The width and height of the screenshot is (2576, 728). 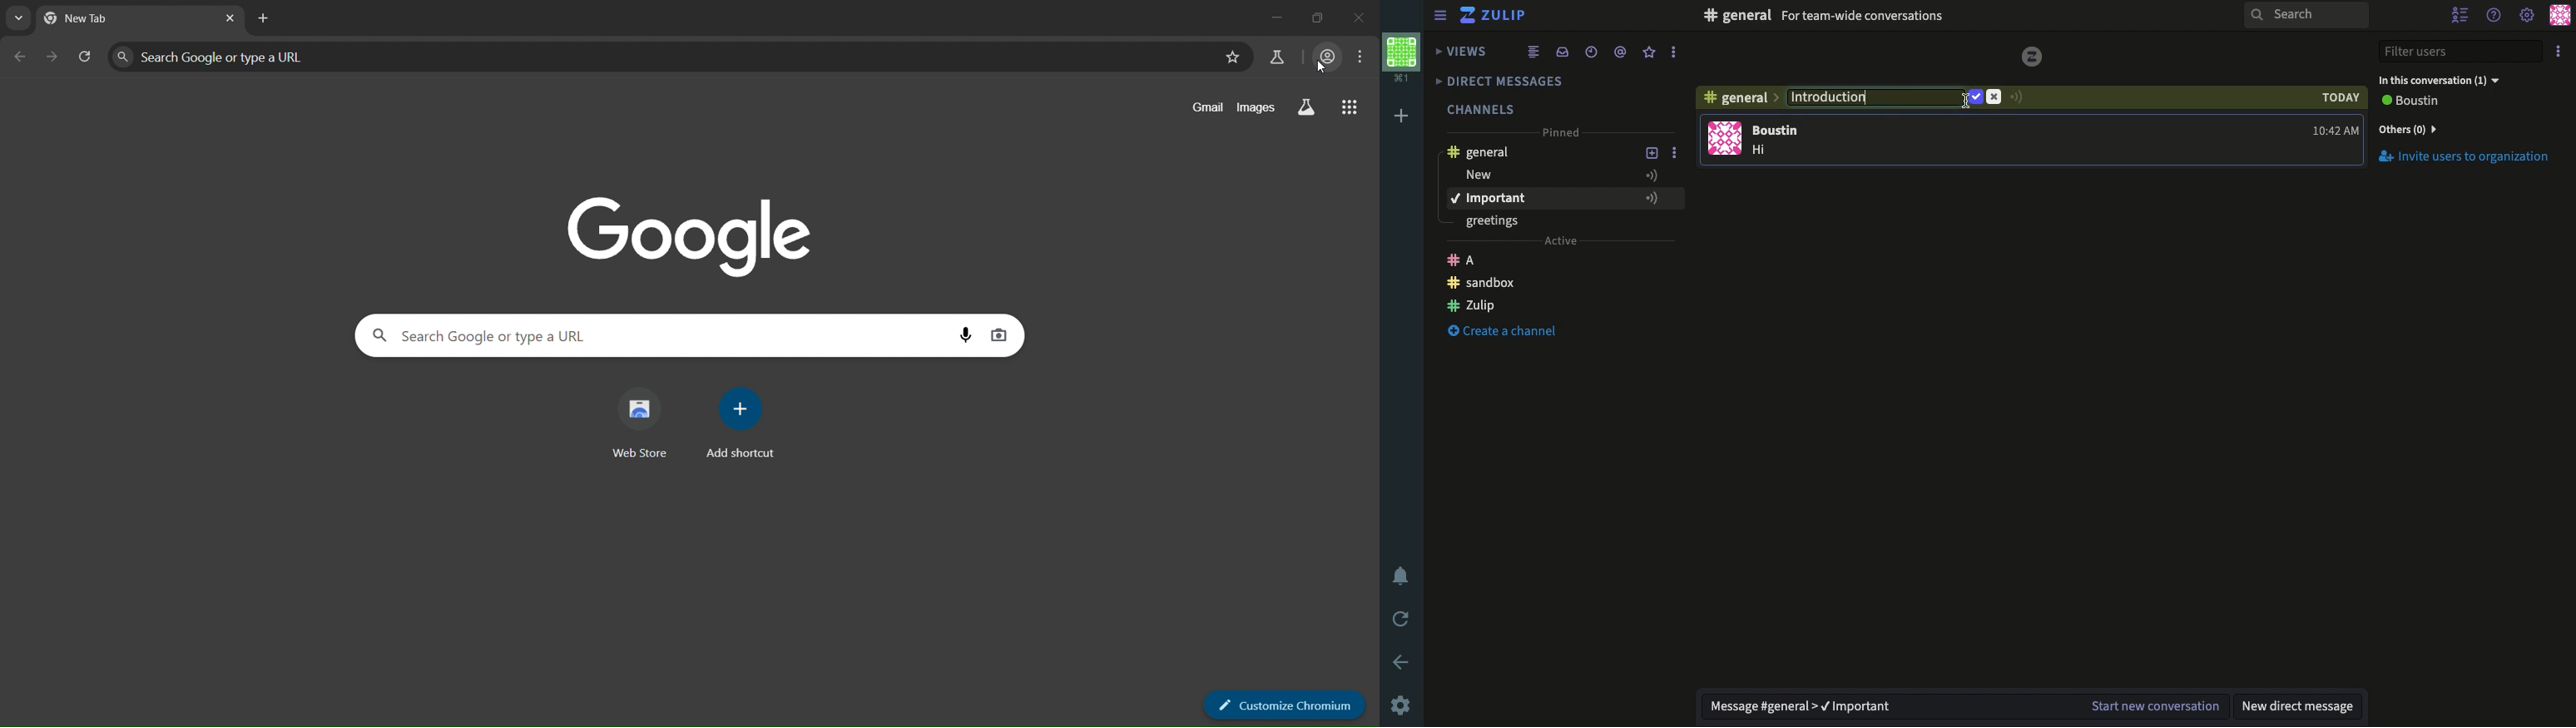 What do you see at coordinates (1677, 54) in the screenshot?
I see `More Options` at bounding box center [1677, 54].